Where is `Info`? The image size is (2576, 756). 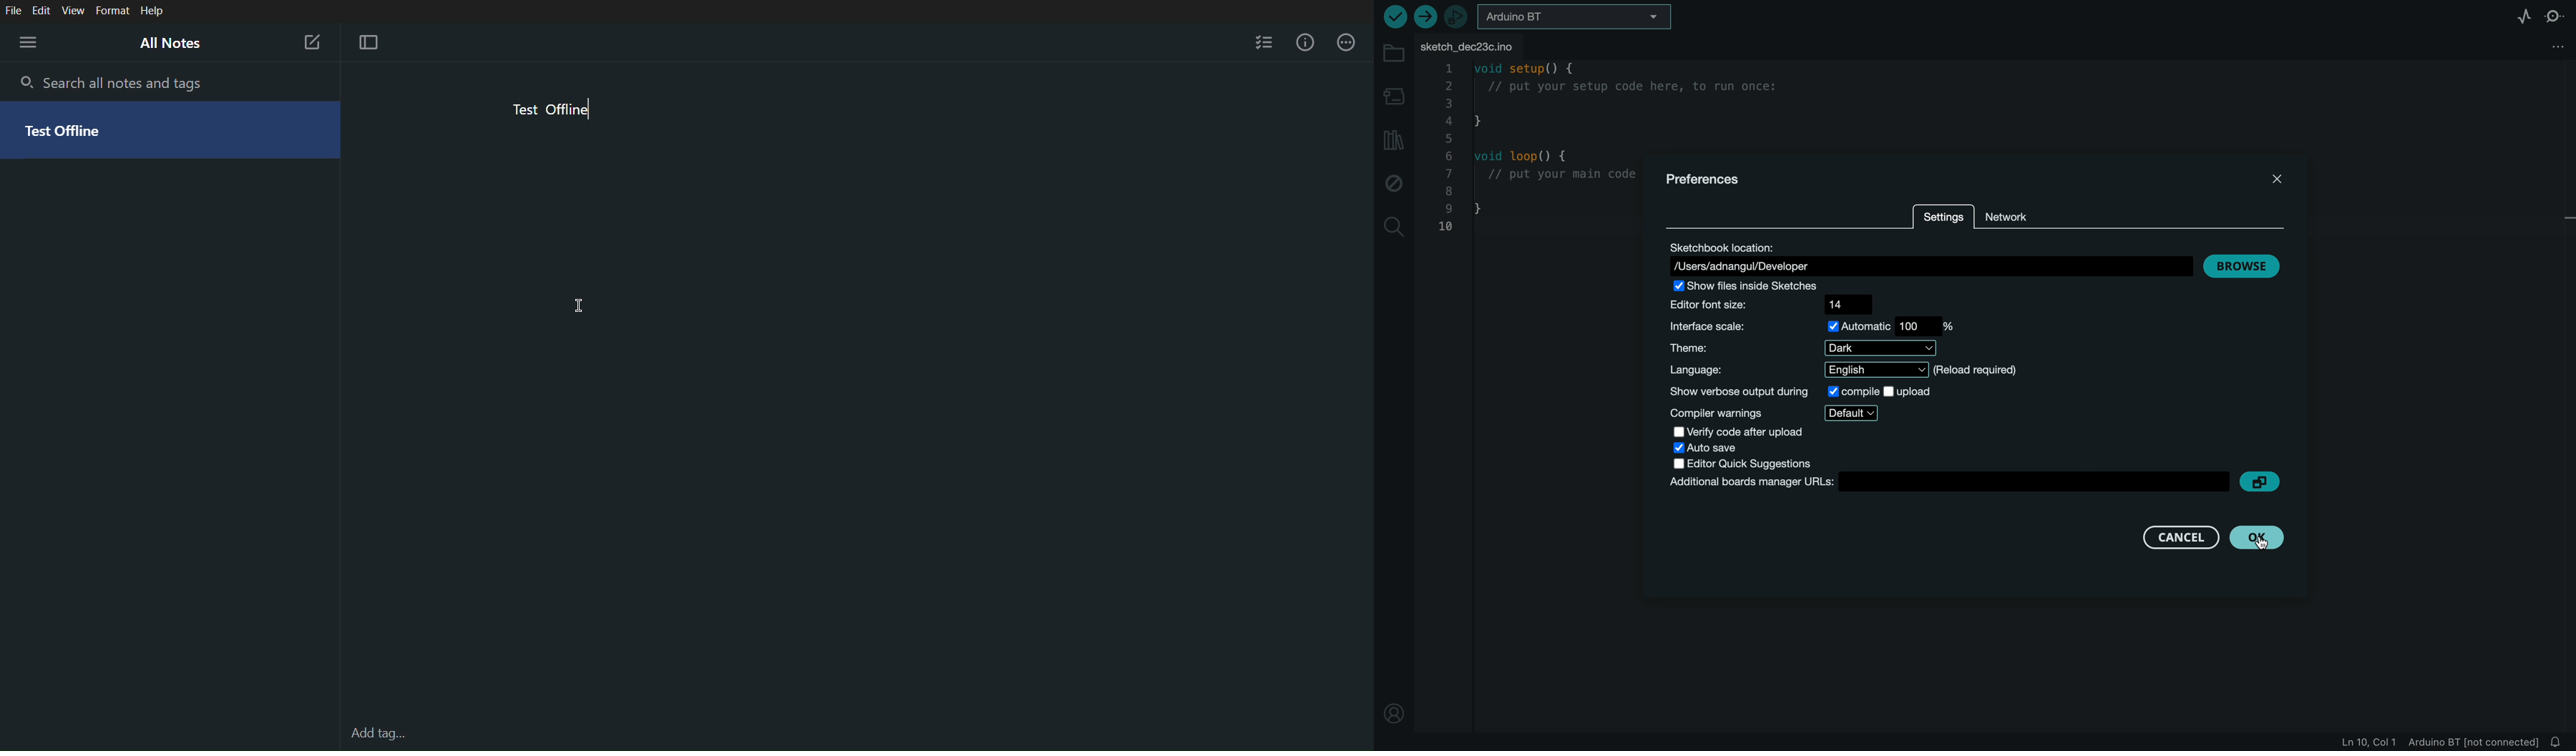
Info is located at coordinates (1305, 44).